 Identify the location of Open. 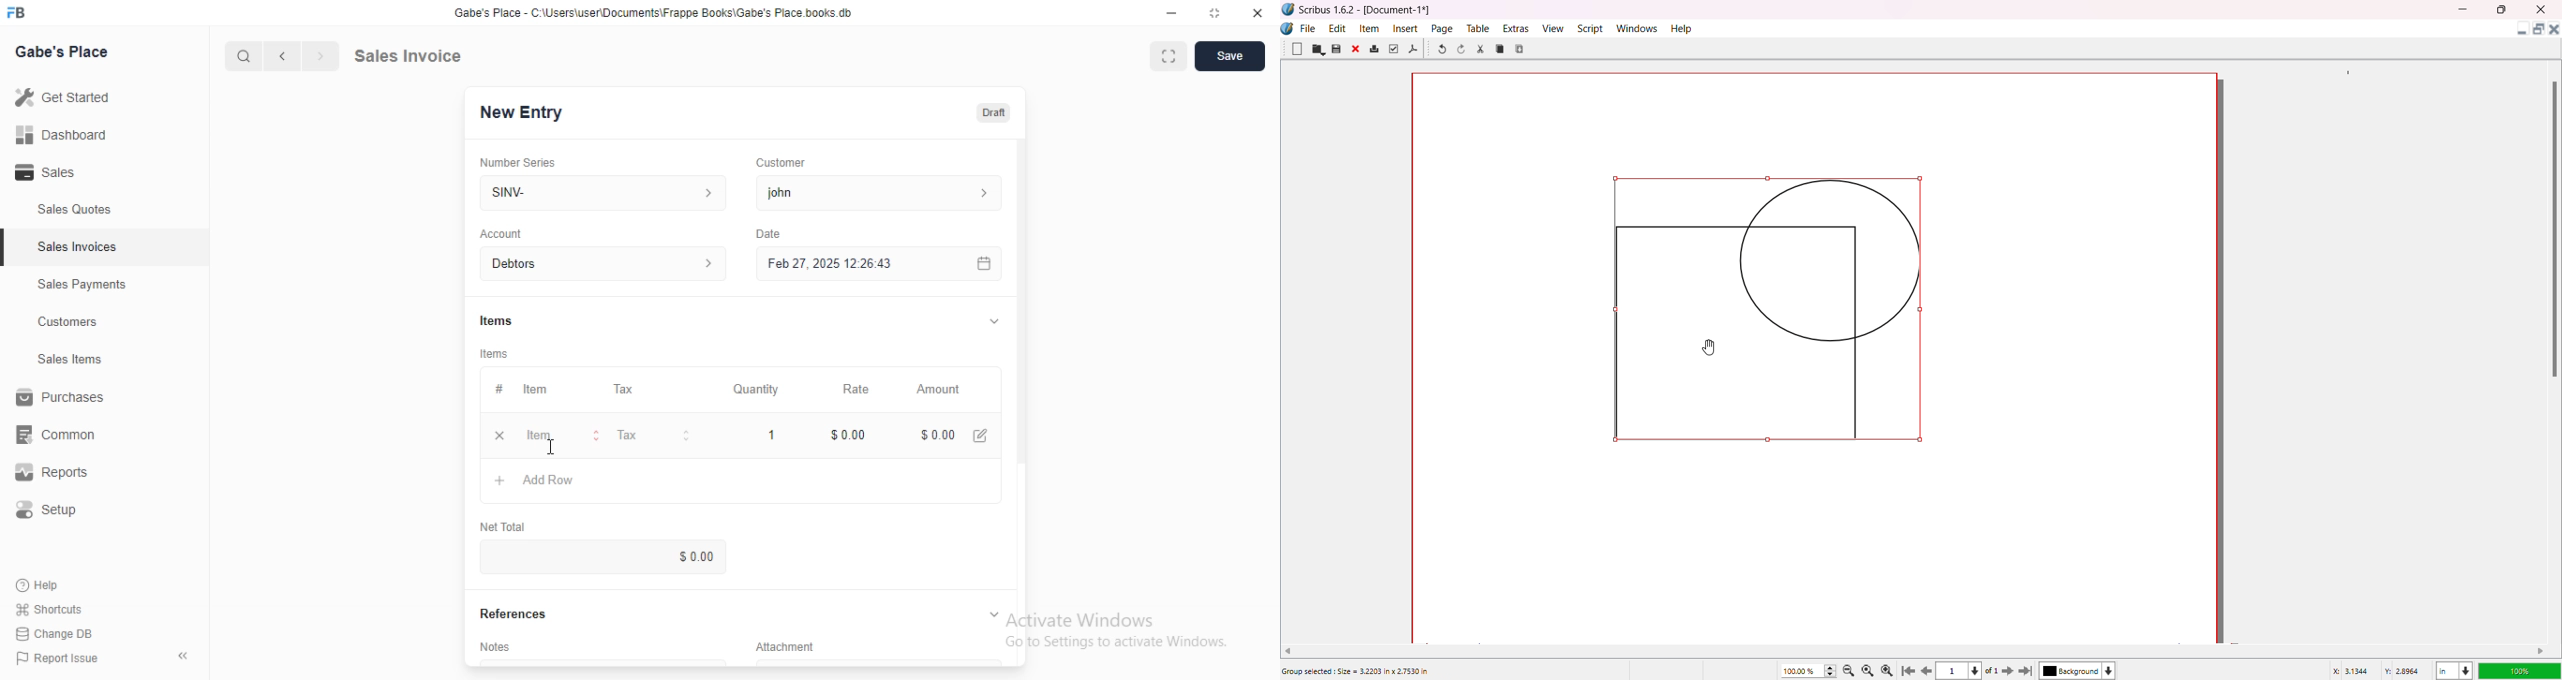
(1318, 49).